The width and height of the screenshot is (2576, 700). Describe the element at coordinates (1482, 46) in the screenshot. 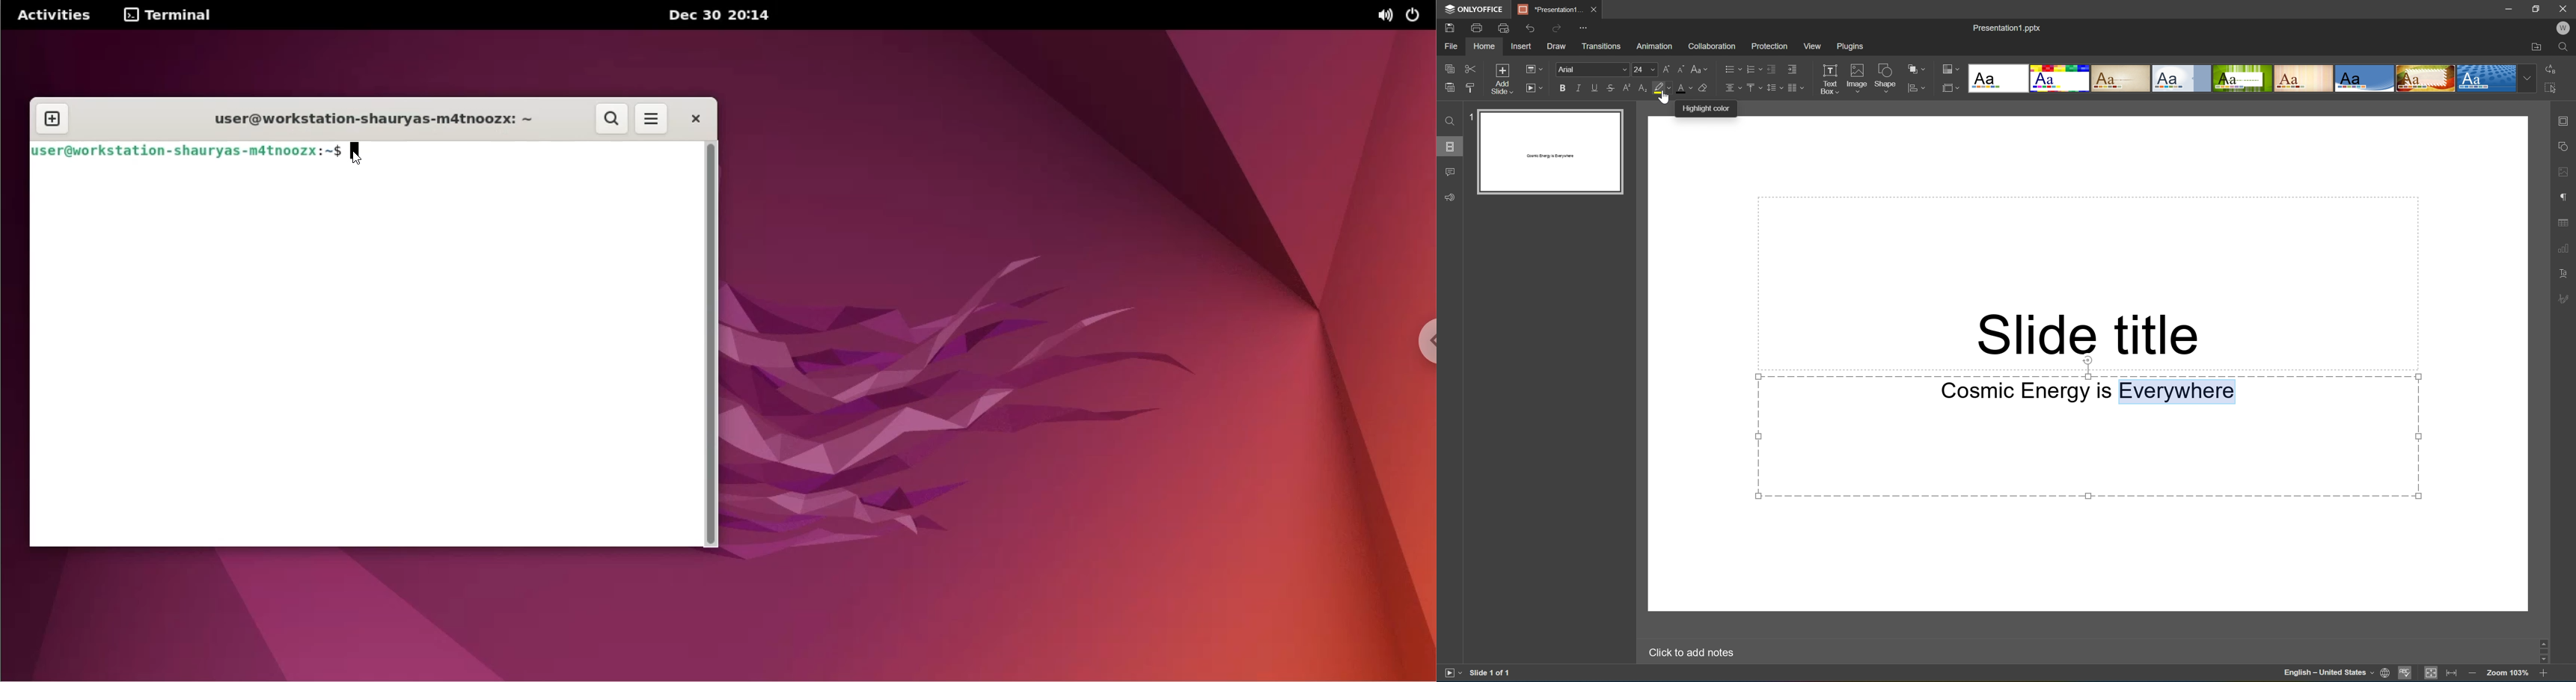

I see `Home` at that location.